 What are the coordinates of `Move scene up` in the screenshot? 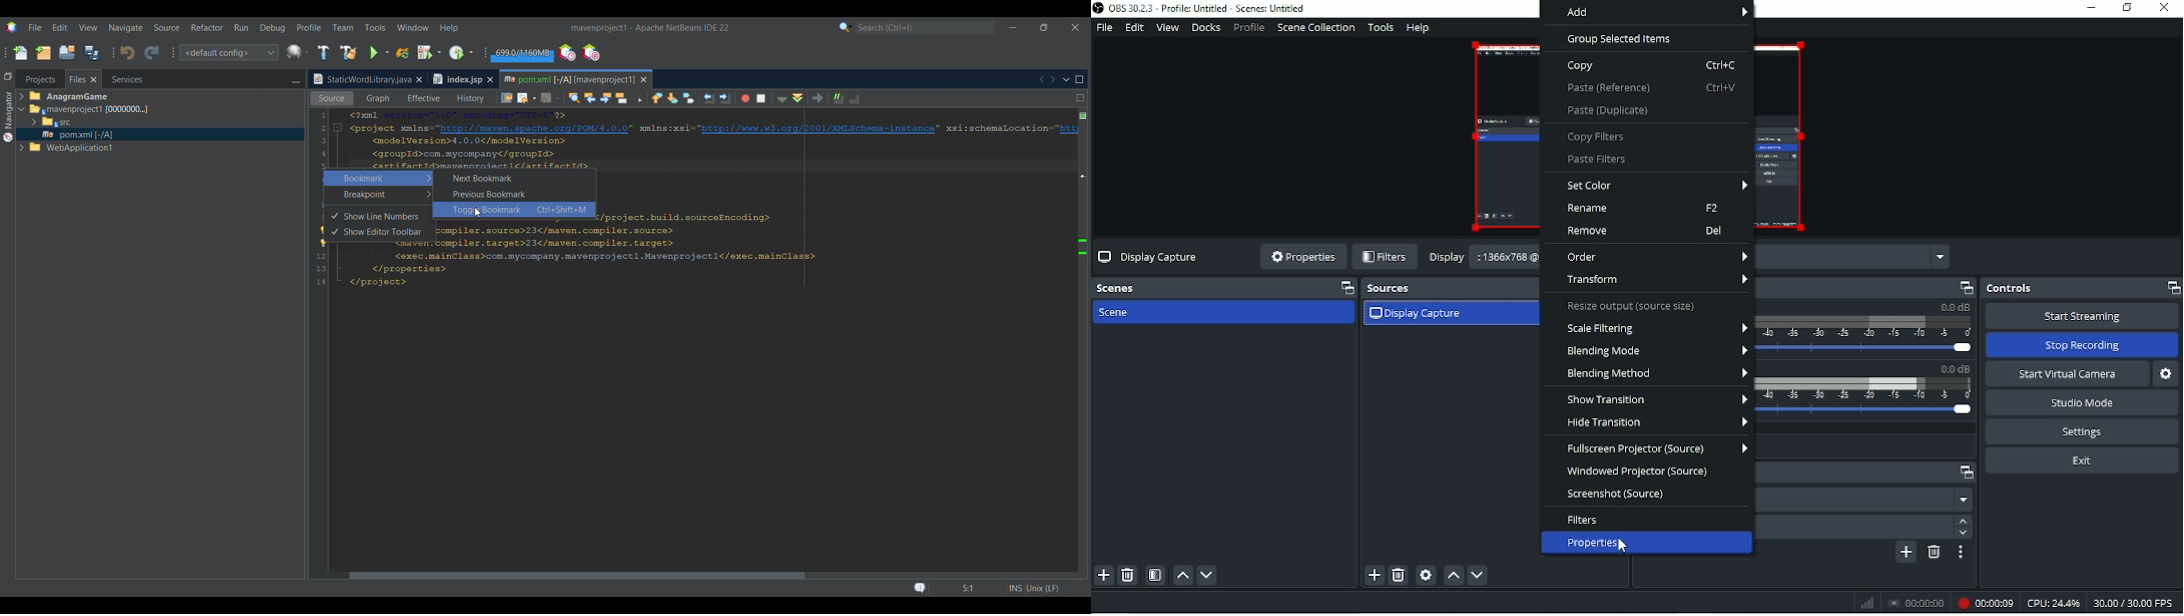 It's located at (1182, 576).